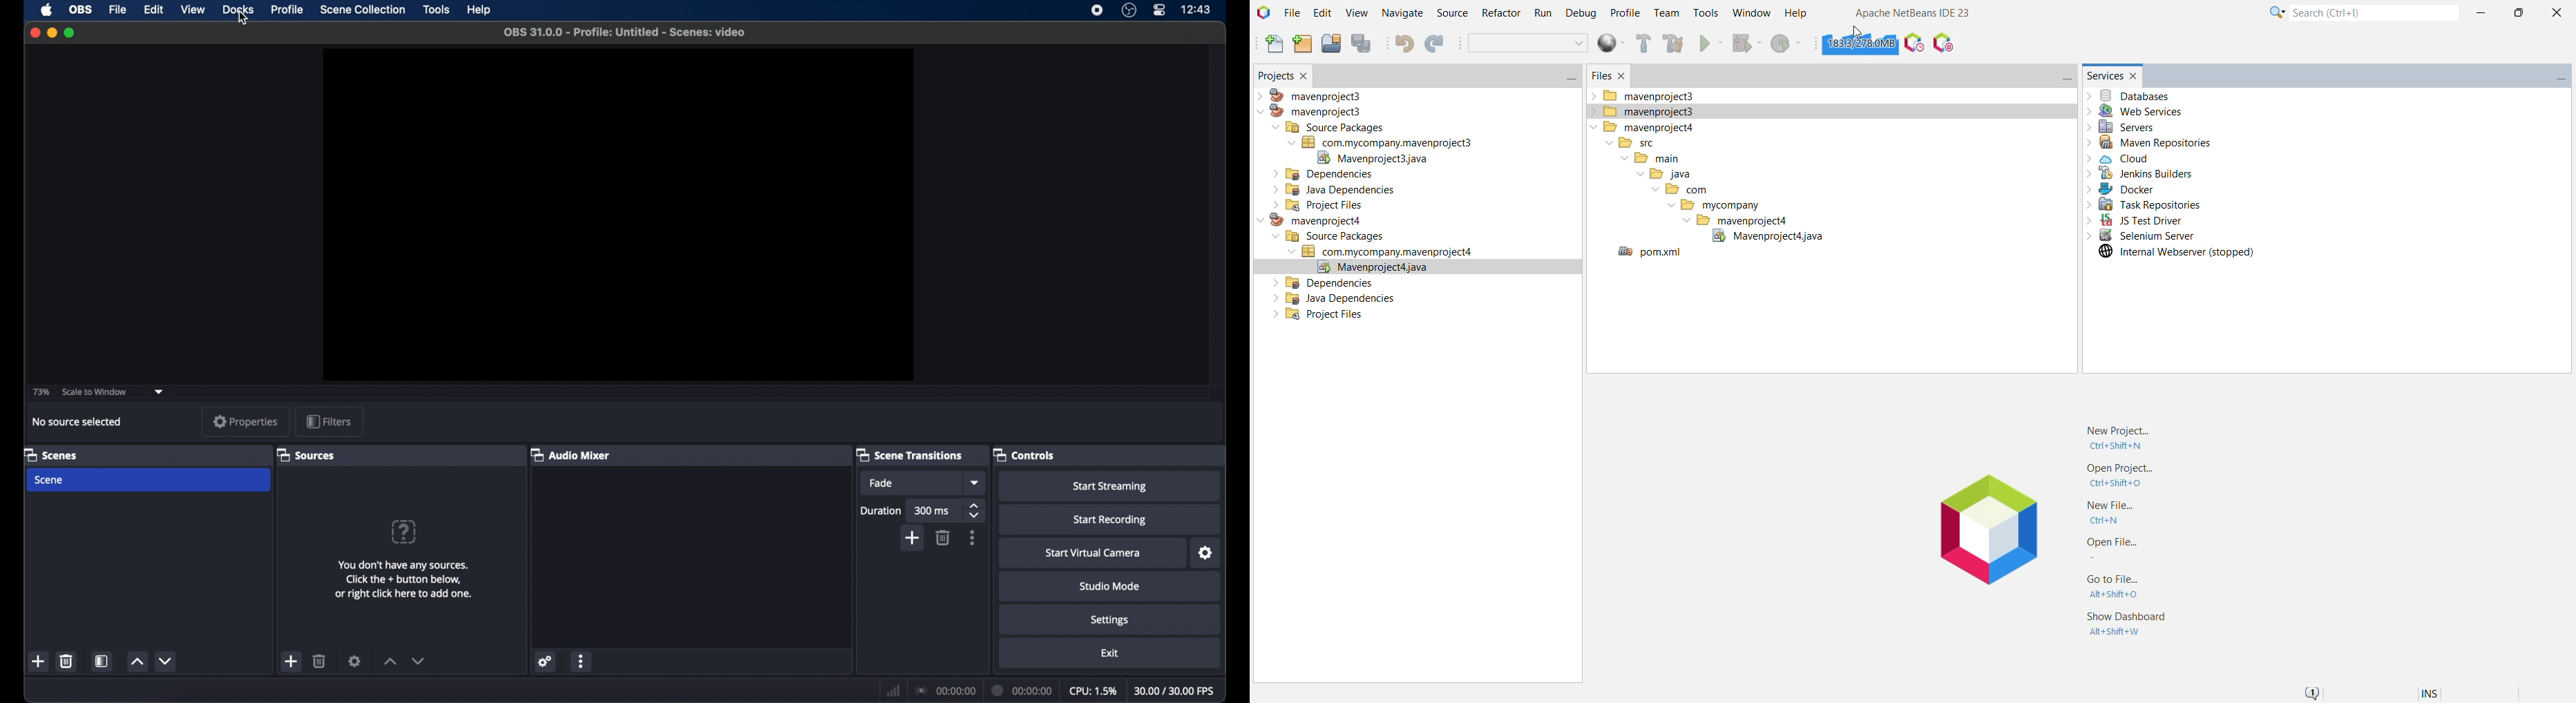 This screenshot has width=2576, height=728. What do you see at coordinates (50, 480) in the screenshot?
I see `scene` at bounding box center [50, 480].